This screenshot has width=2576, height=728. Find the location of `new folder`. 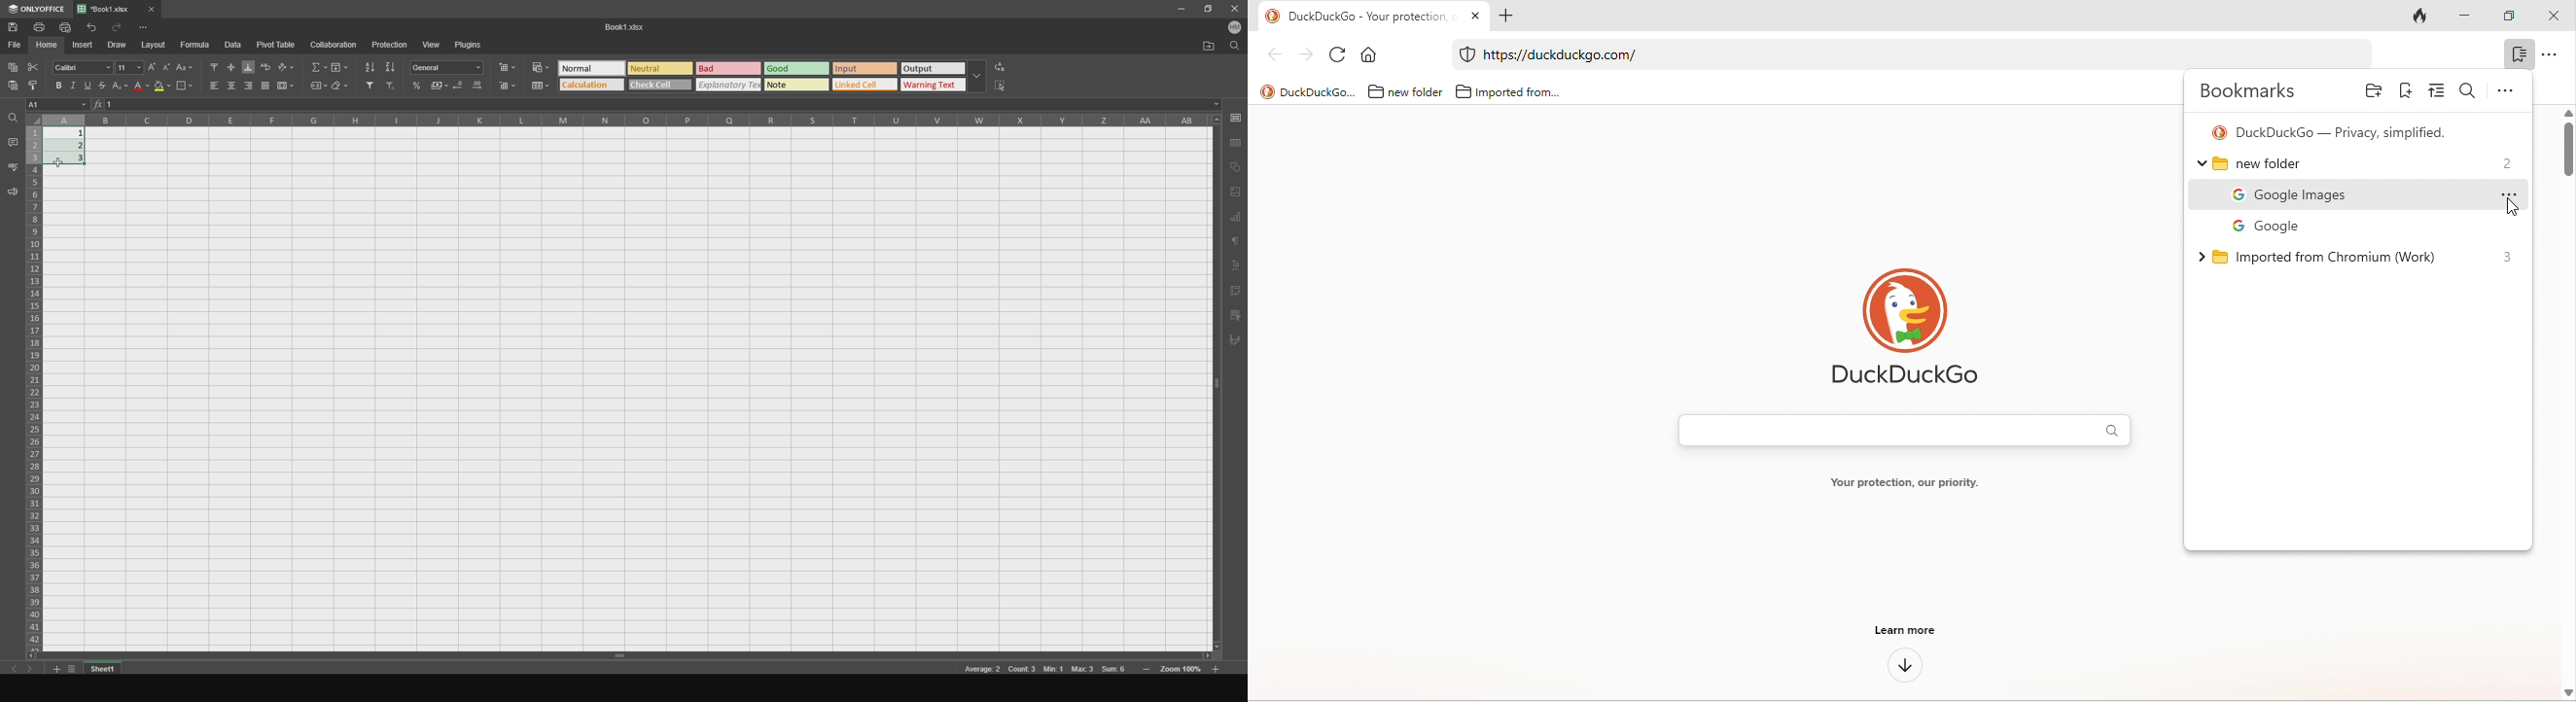

new folder is located at coordinates (1402, 91).